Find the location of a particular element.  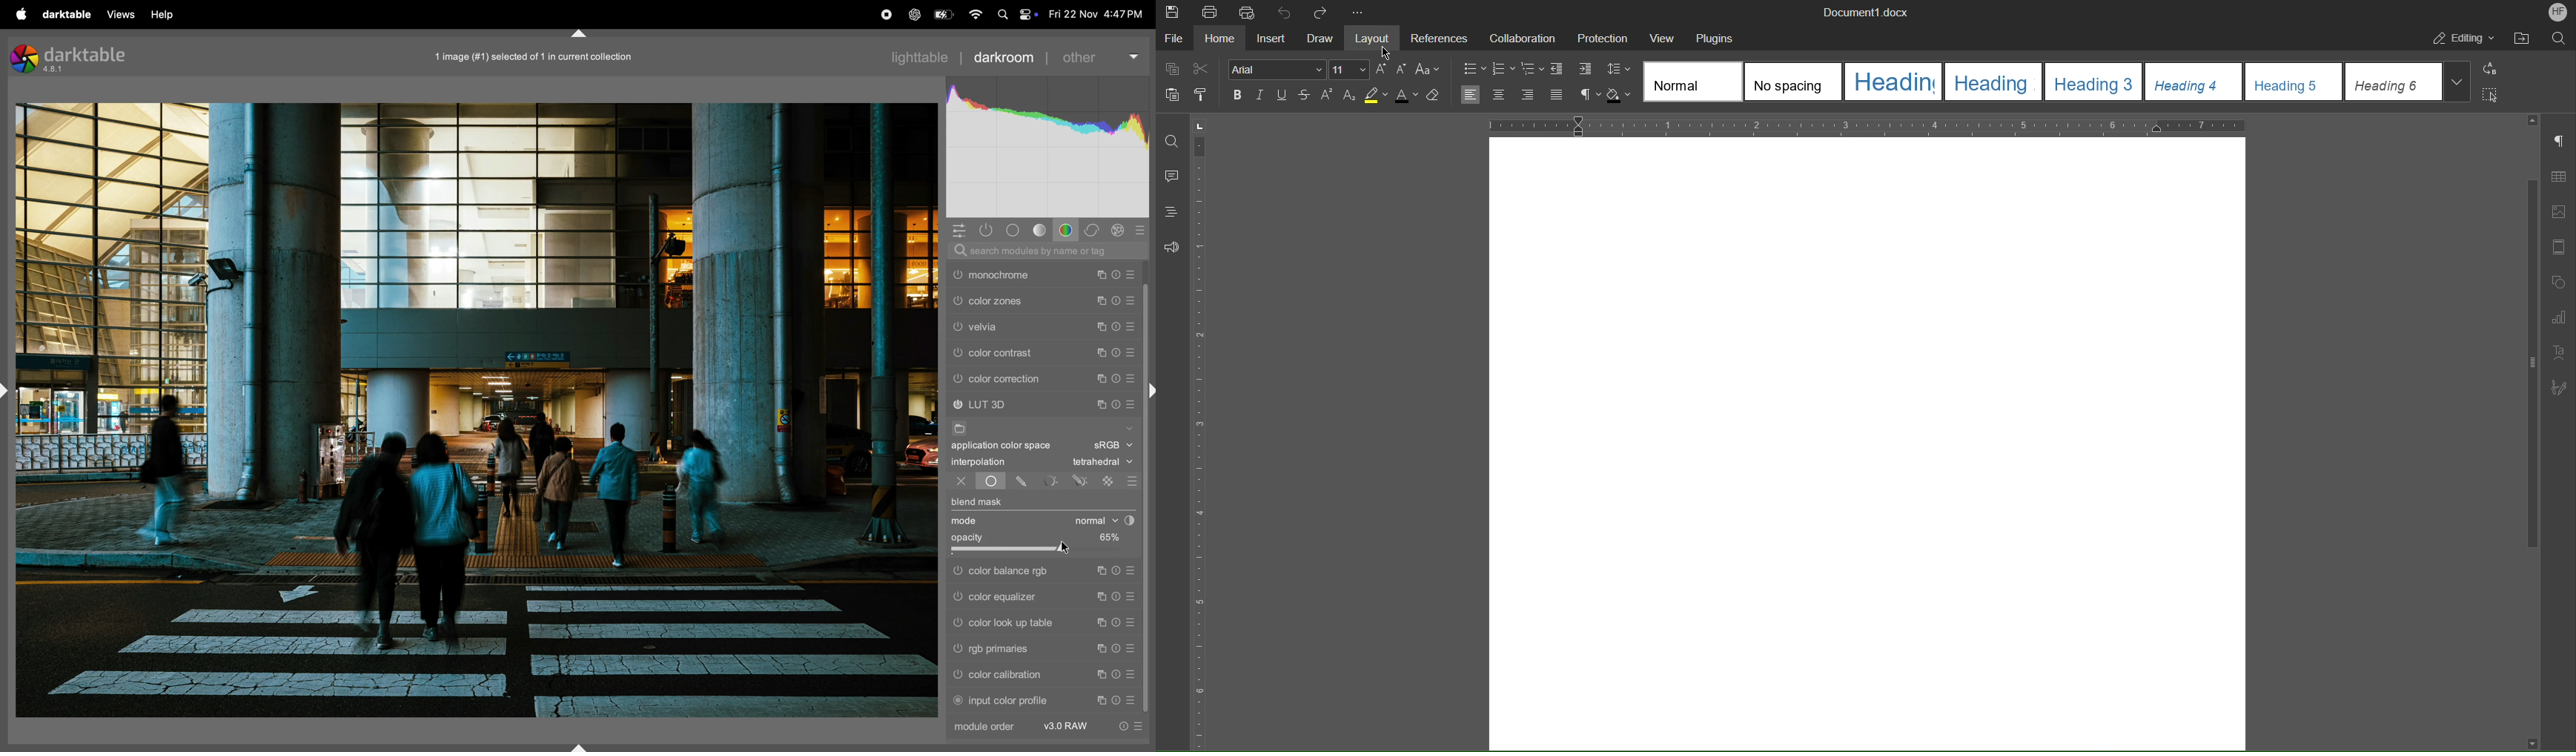

rgb primaries switched off is located at coordinates (957, 650).